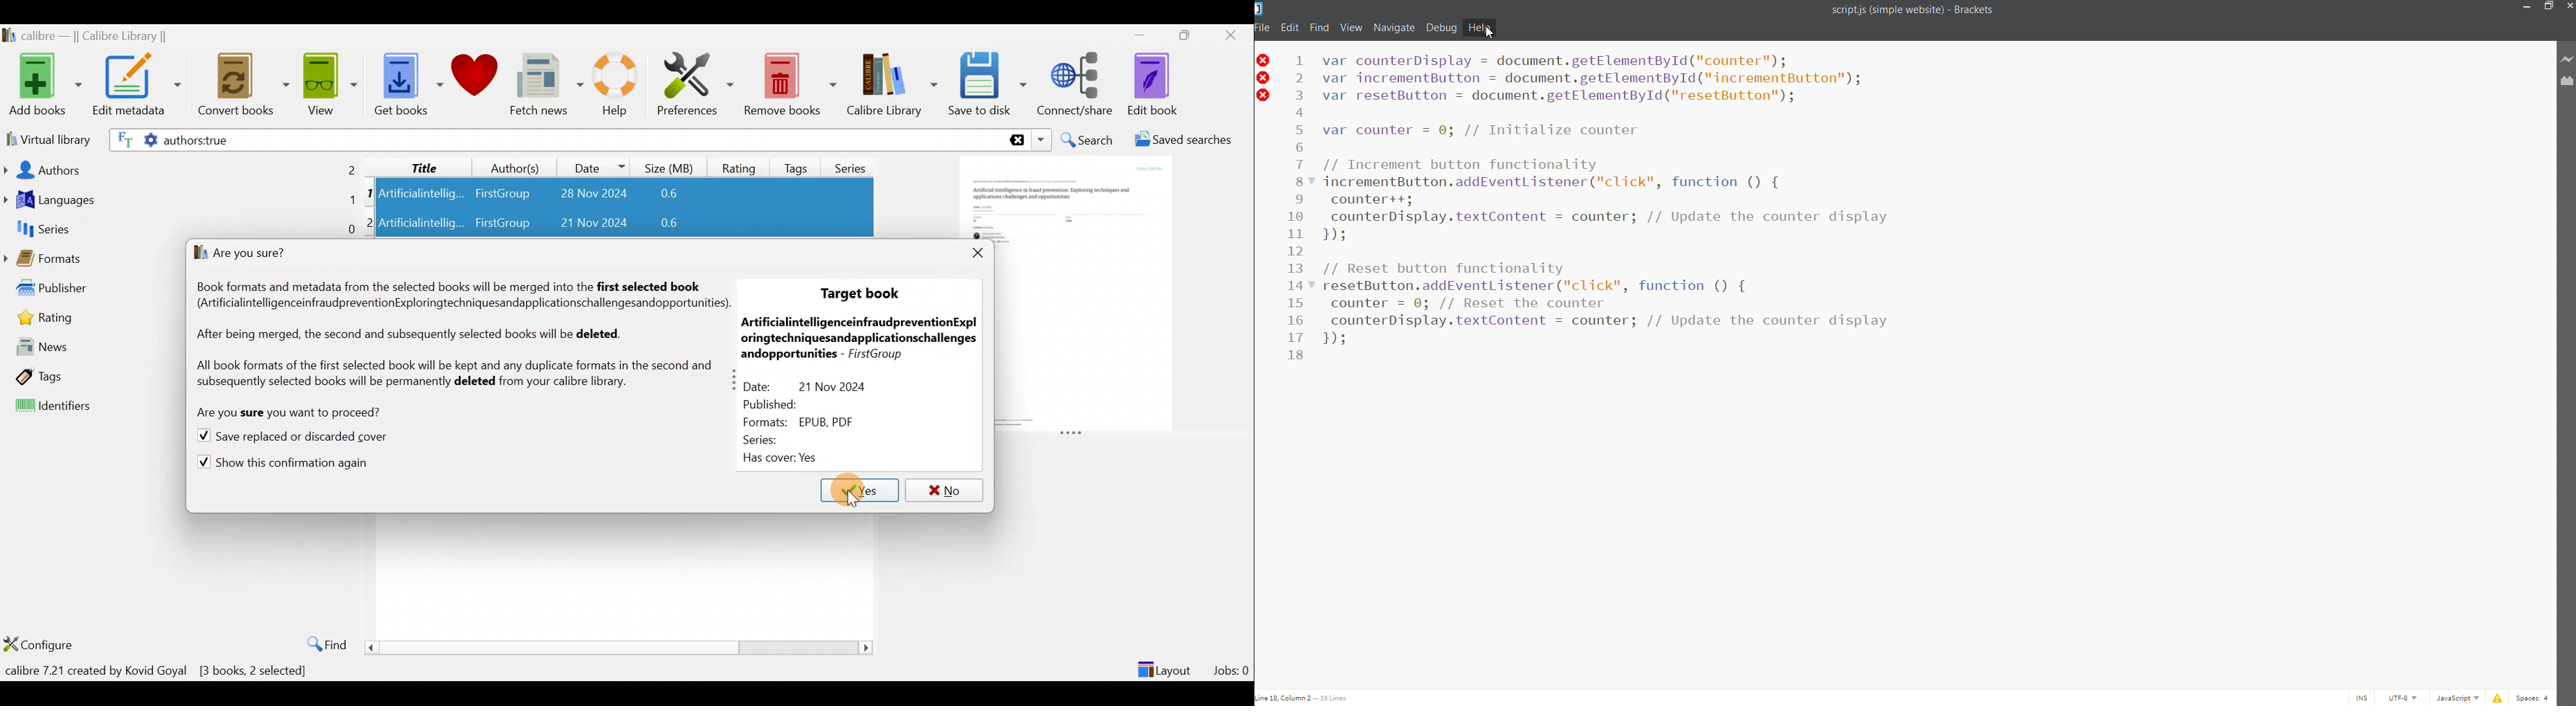 Image resolution: width=2576 pixels, height=728 pixels. Describe the element at coordinates (89, 351) in the screenshot. I see `News` at that location.